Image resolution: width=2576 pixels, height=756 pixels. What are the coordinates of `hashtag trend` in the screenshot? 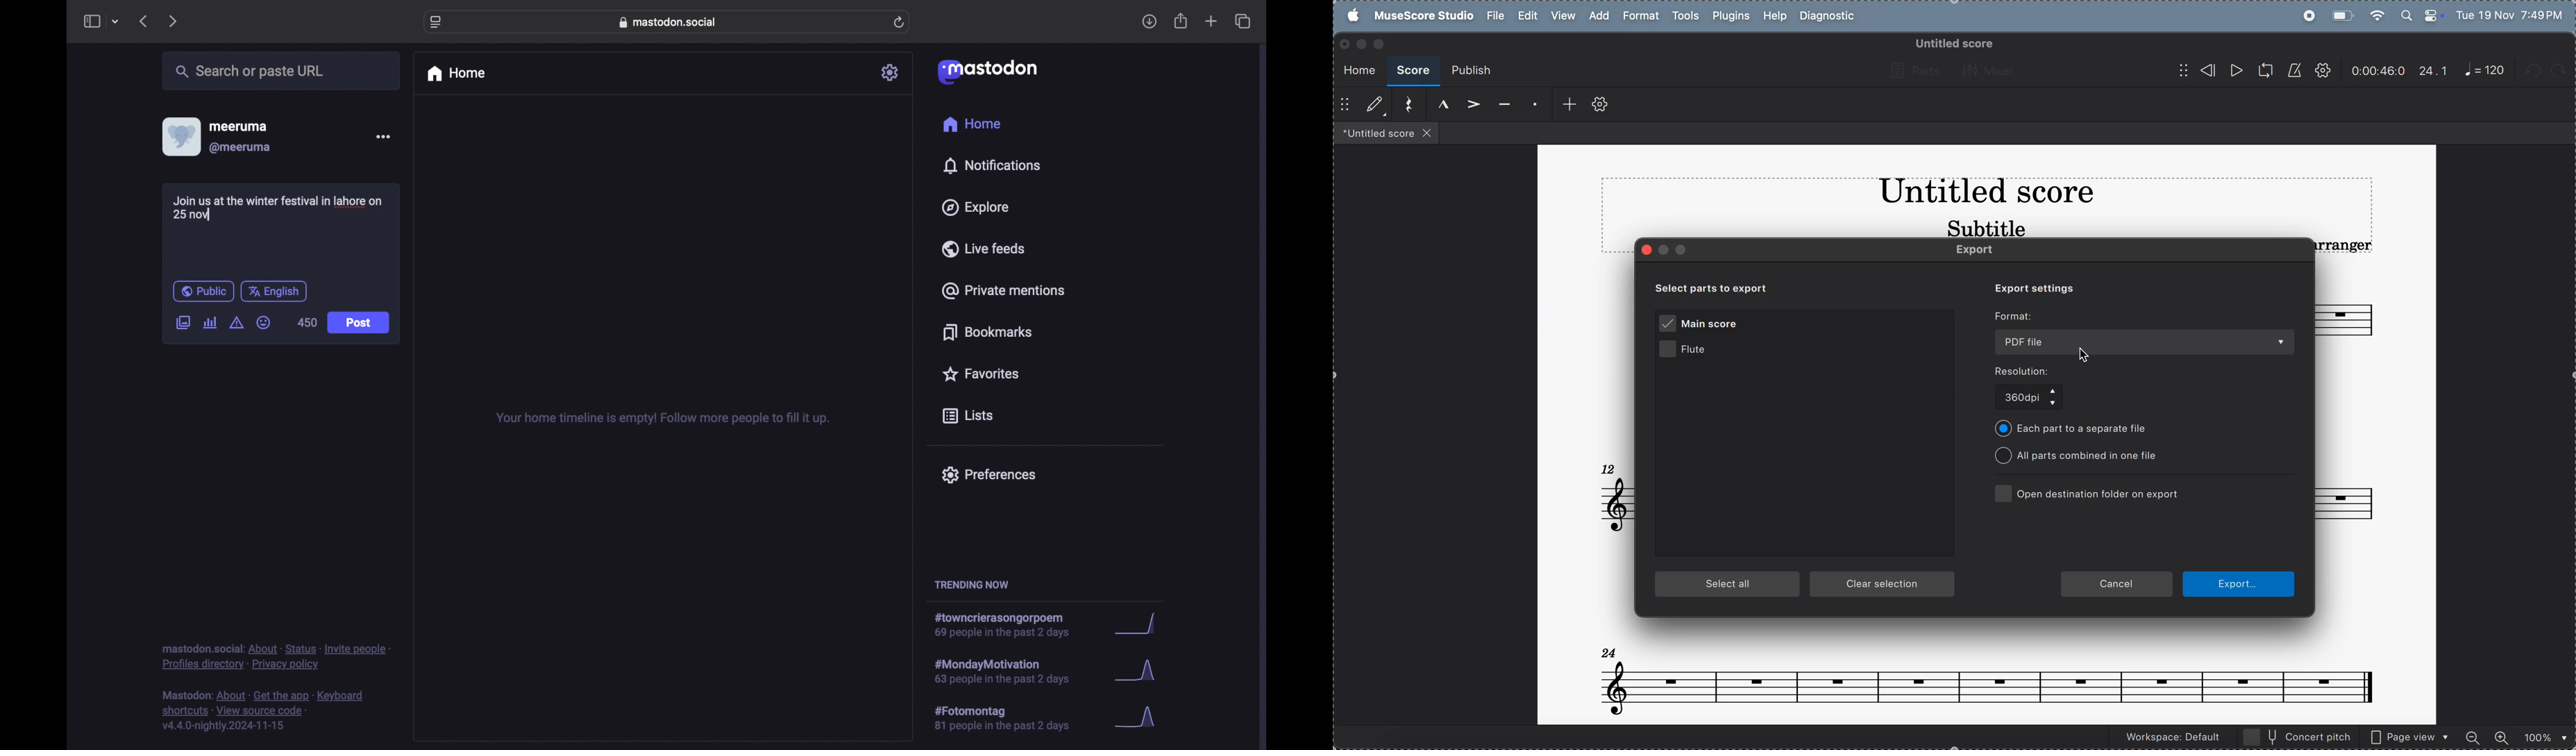 It's located at (1011, 719).